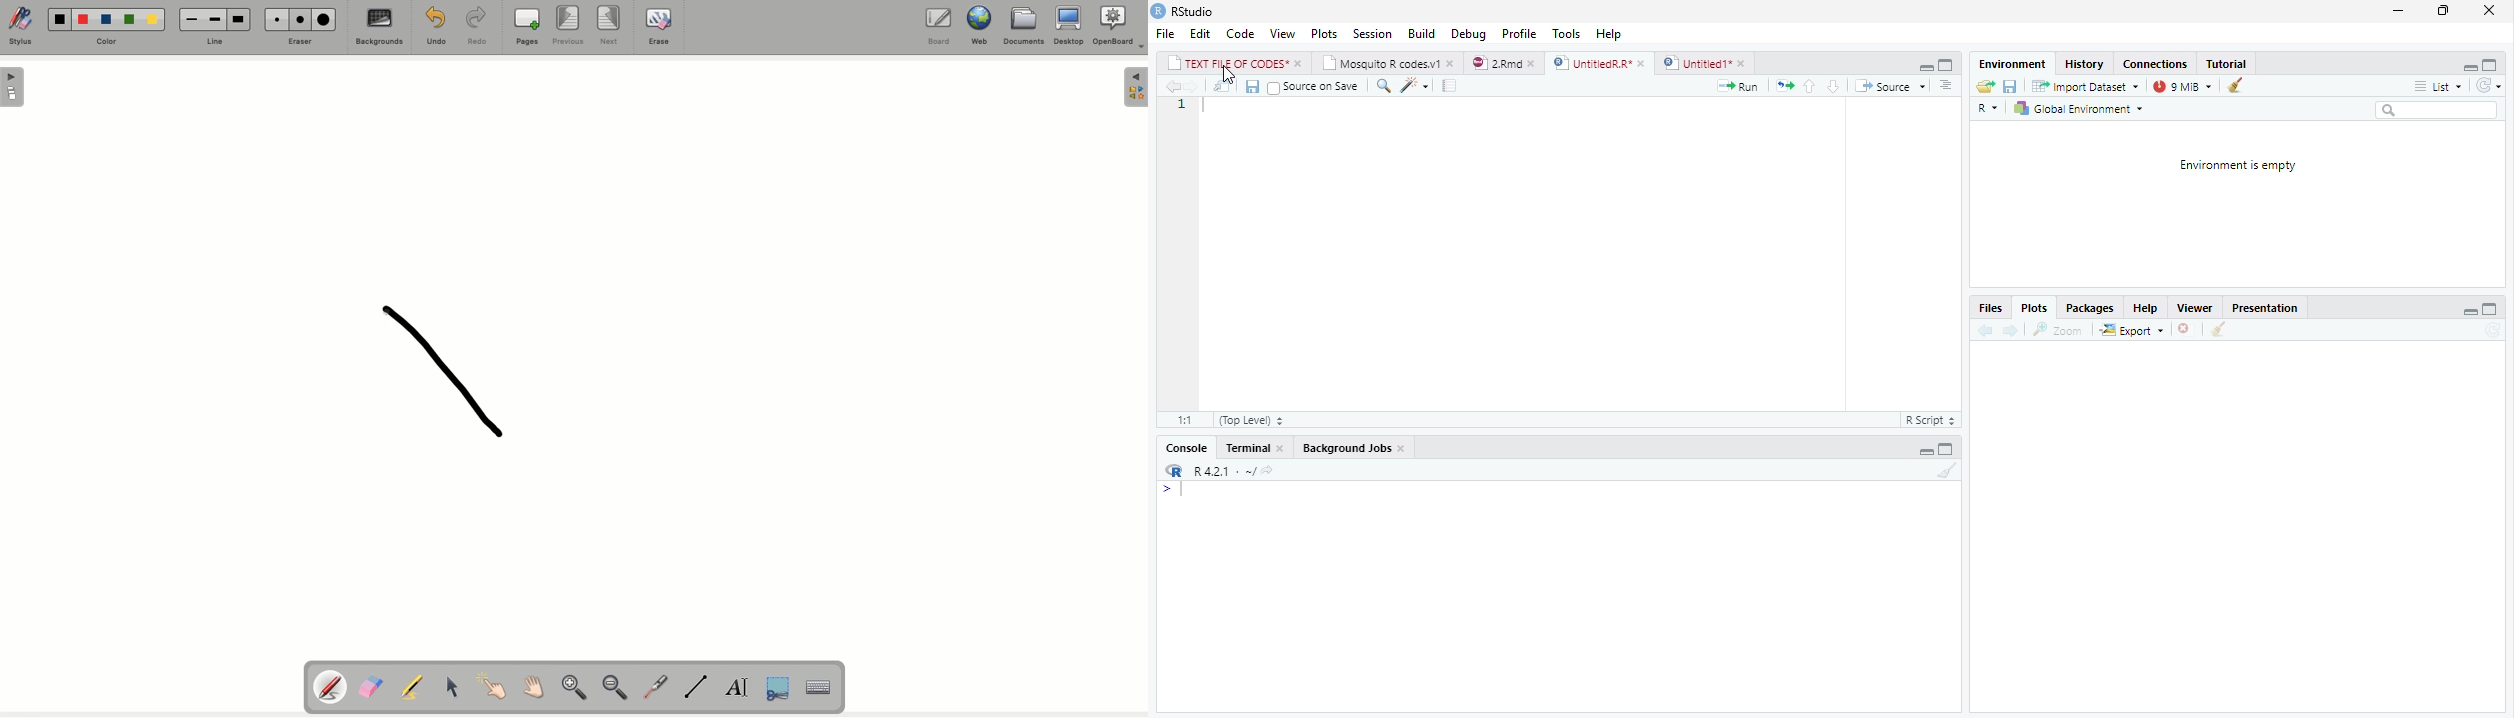 The height and width of the screenshot is (728, 2520). I want to click on hide console, so click(2492, 310).